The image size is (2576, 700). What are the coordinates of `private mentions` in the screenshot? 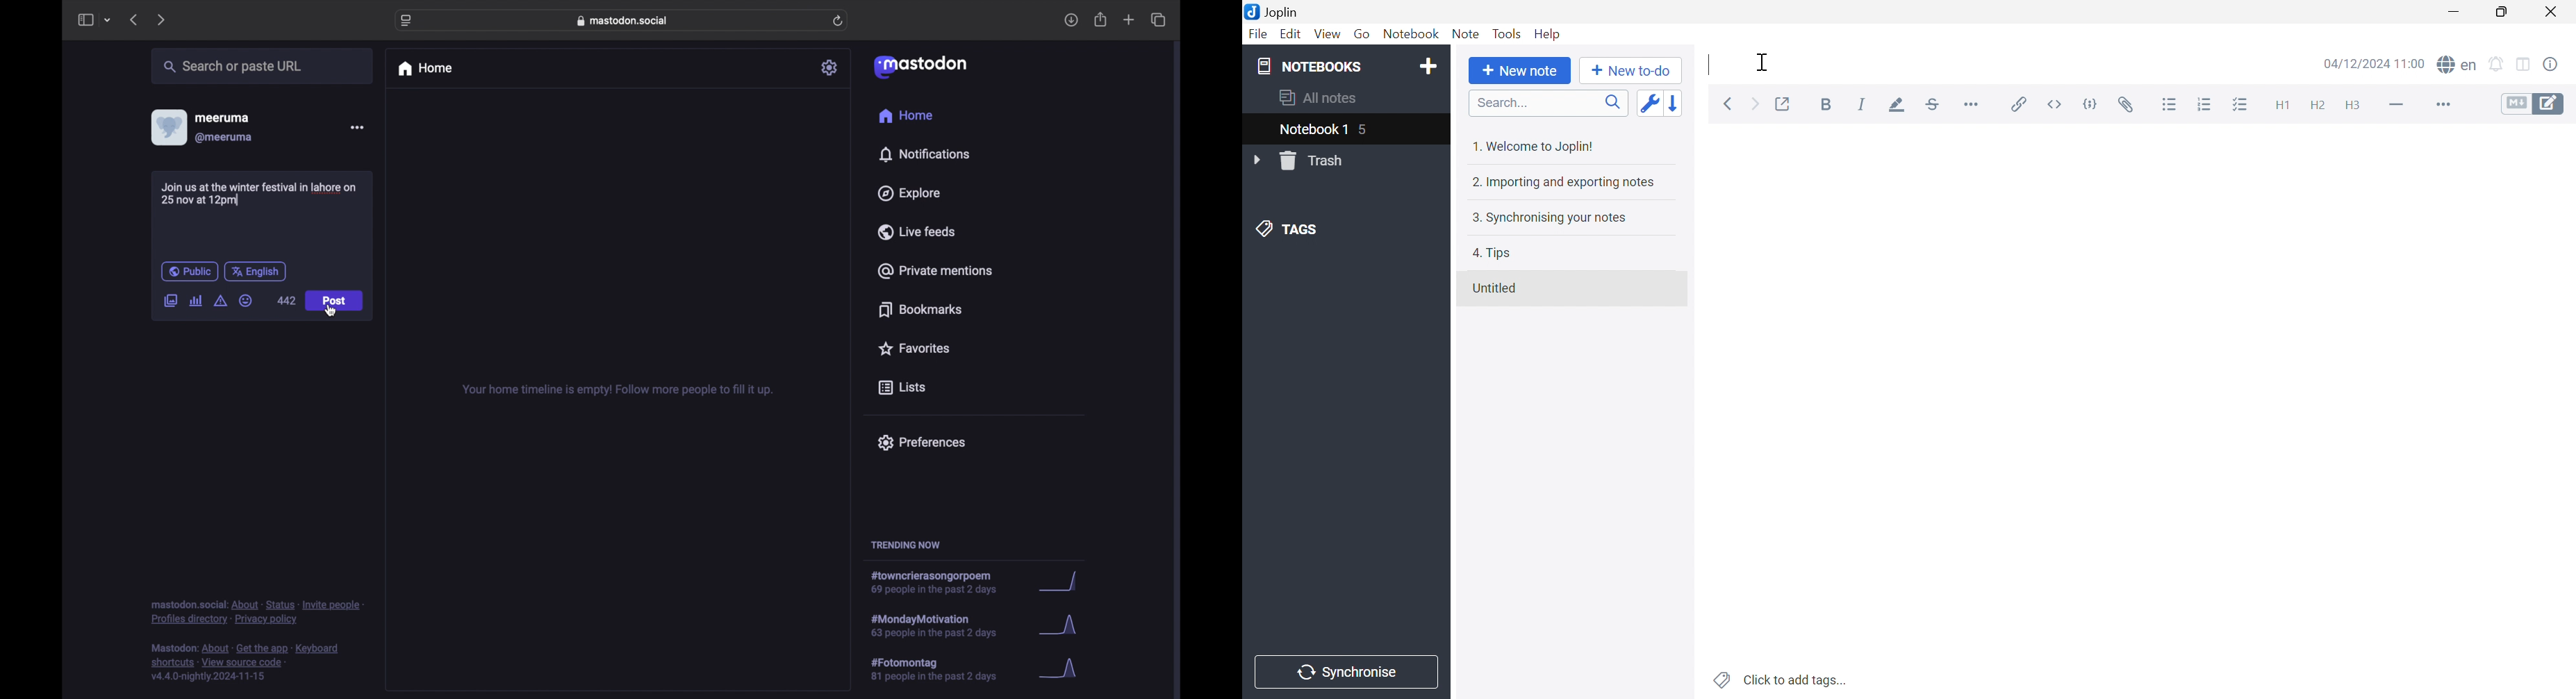 It's located at (936, 271).